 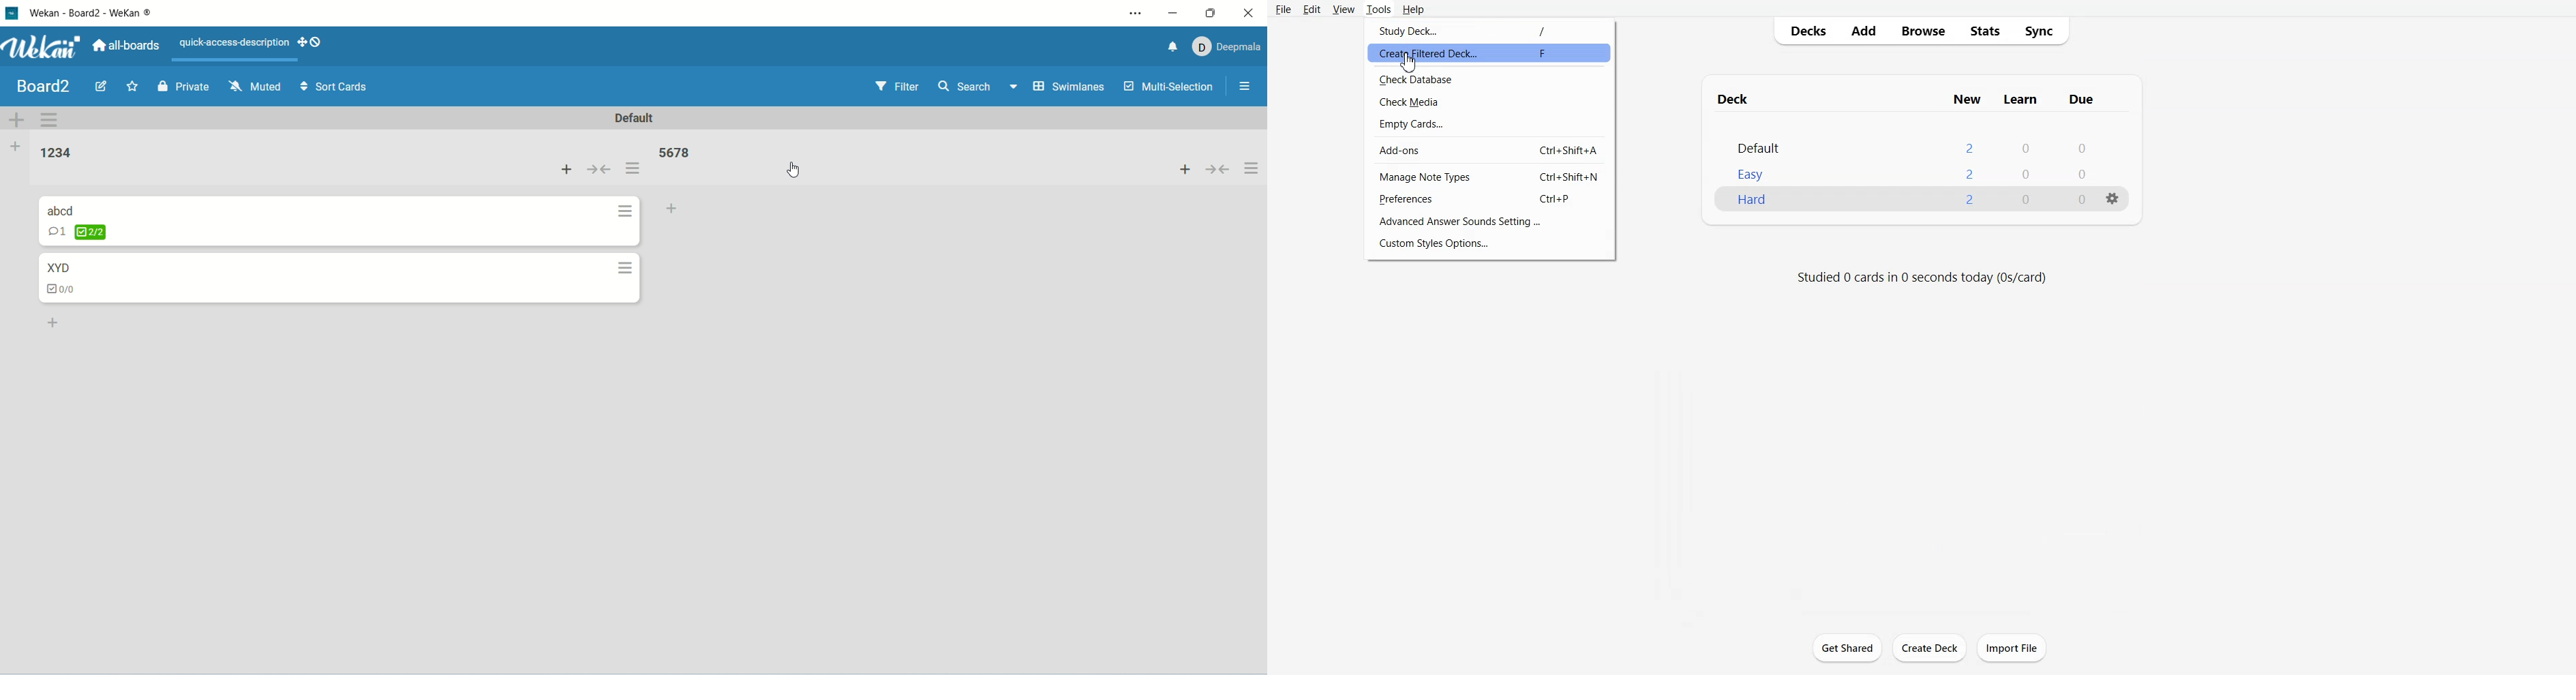 What do you see at coordinates (90, 15) in the screenshot?
I see `wekan-wekan` at bounding box center [90, 15].